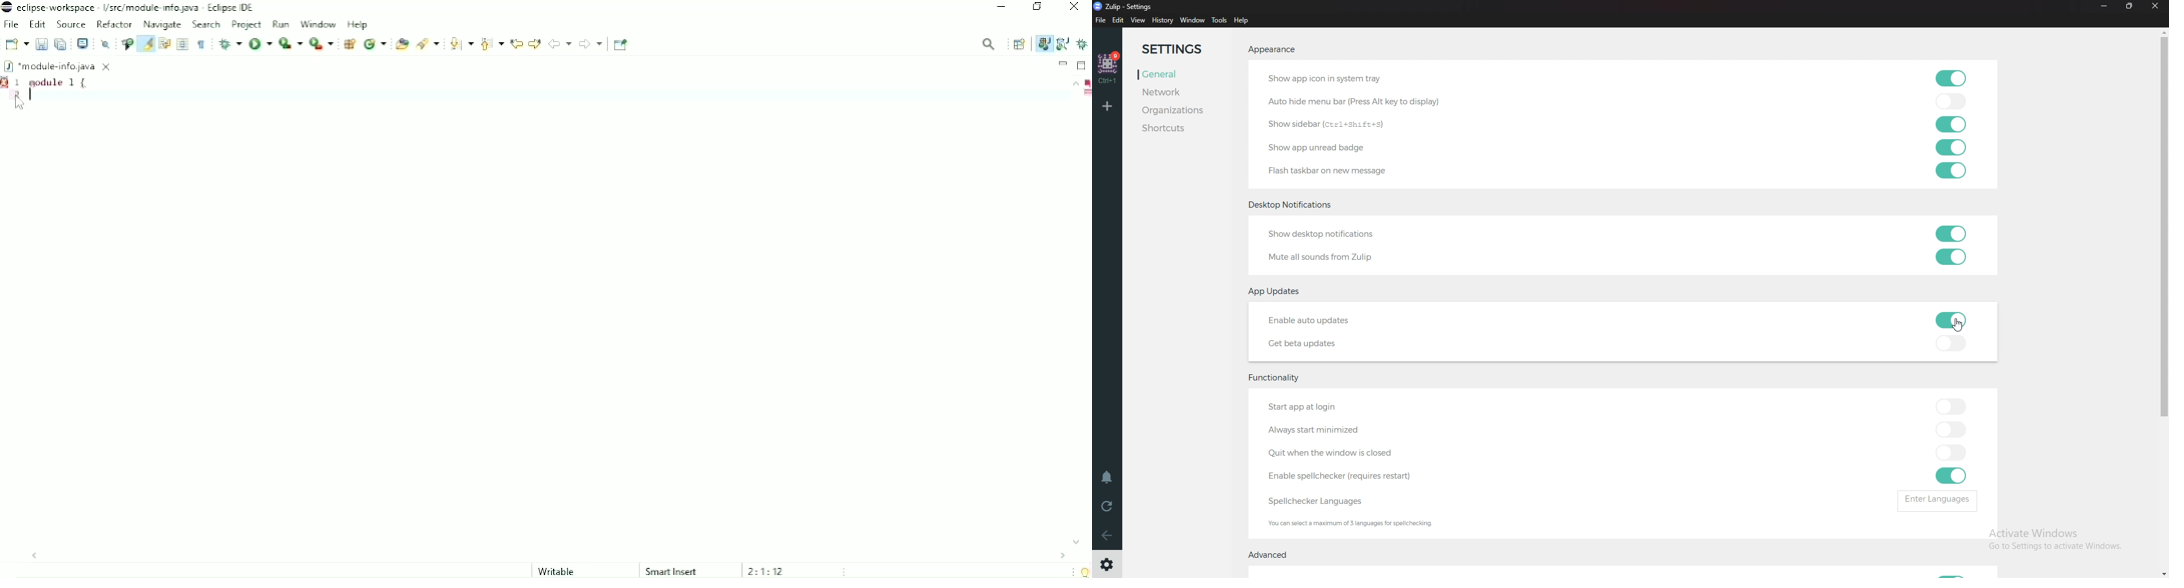 This screenshot has width=2184, height=588. I want to click on Coverage, so click(290, 43).